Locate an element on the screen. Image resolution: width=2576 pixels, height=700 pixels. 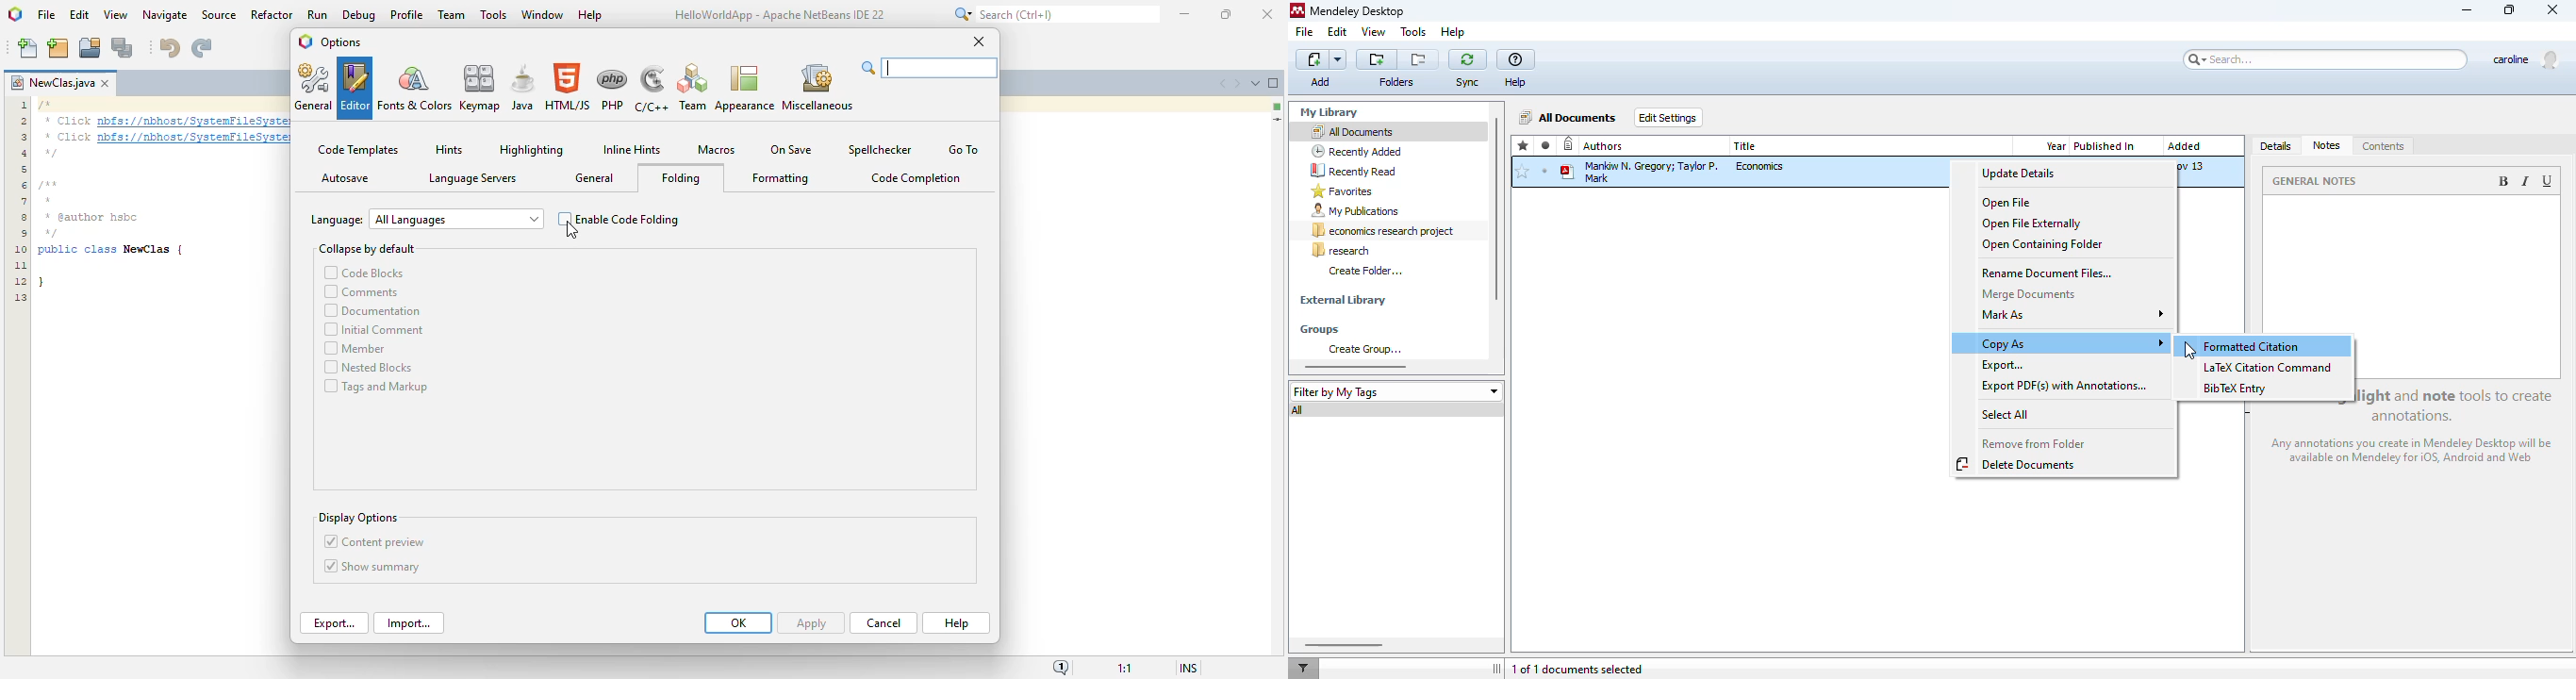
close is located at coordinates (980, 41).